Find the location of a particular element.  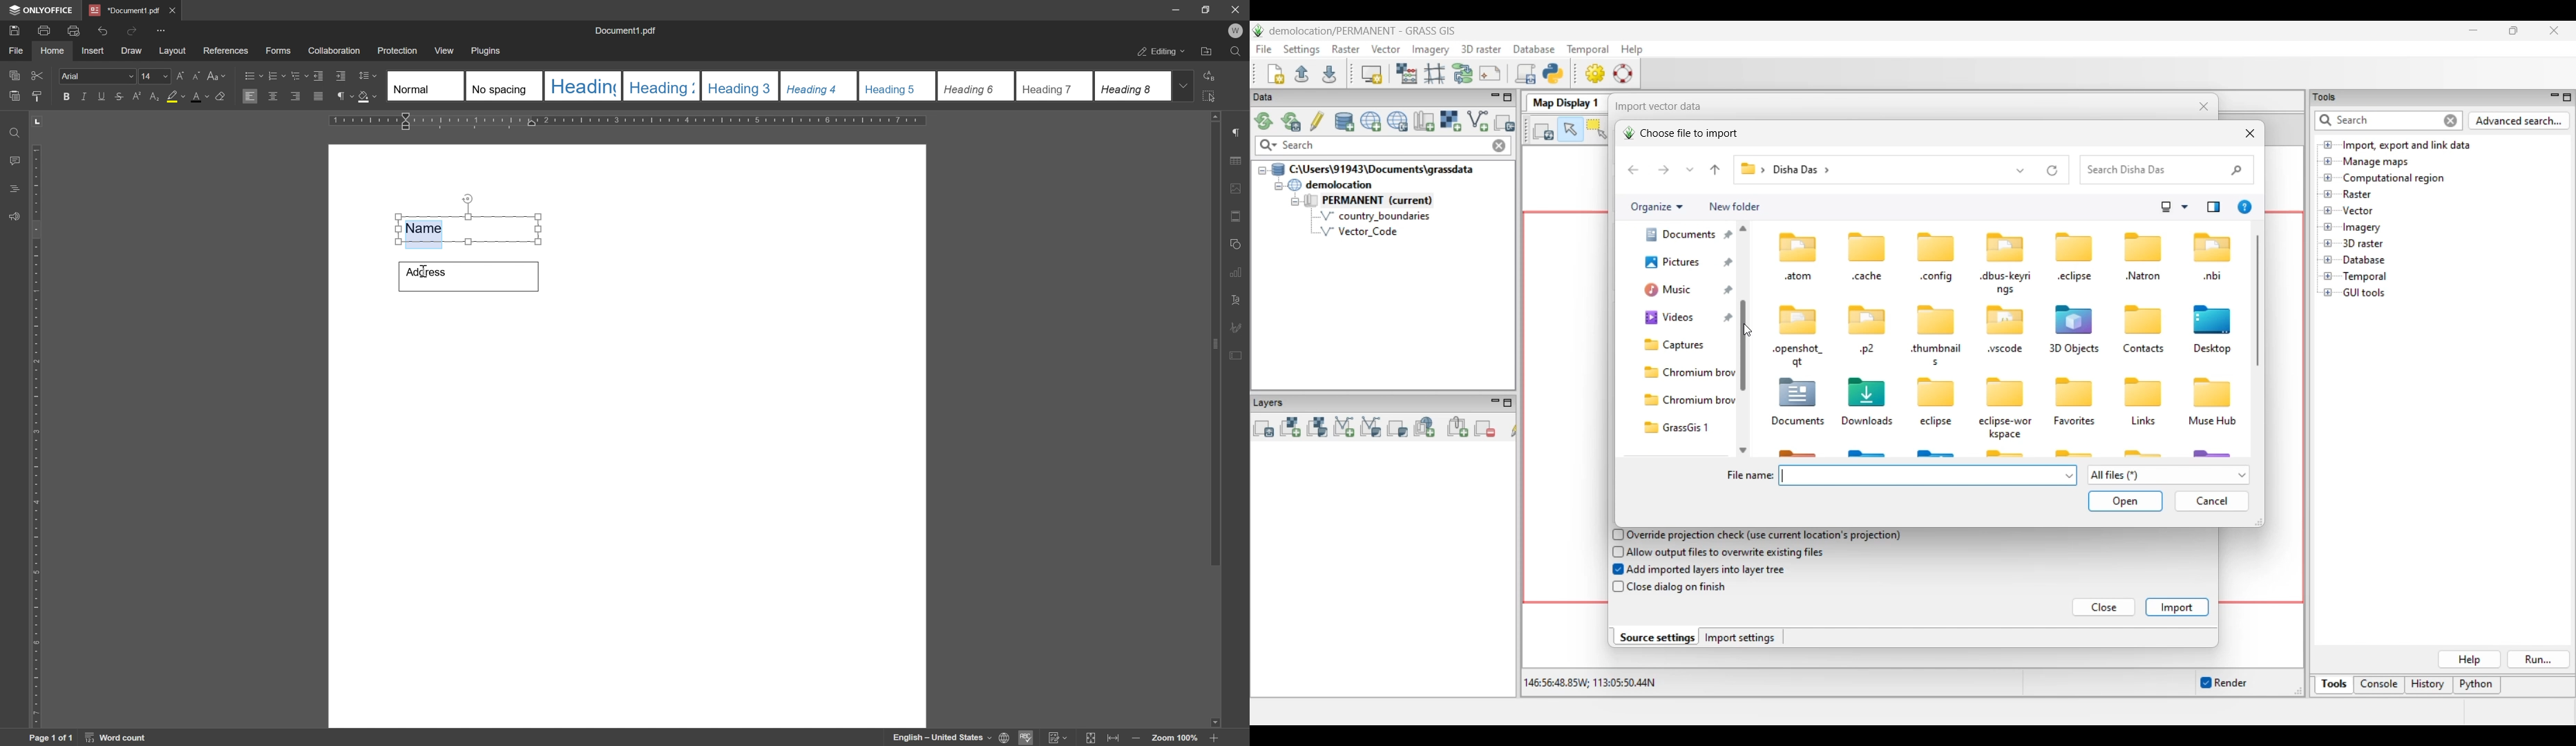

highlight color is located at coordinates (169, 96).